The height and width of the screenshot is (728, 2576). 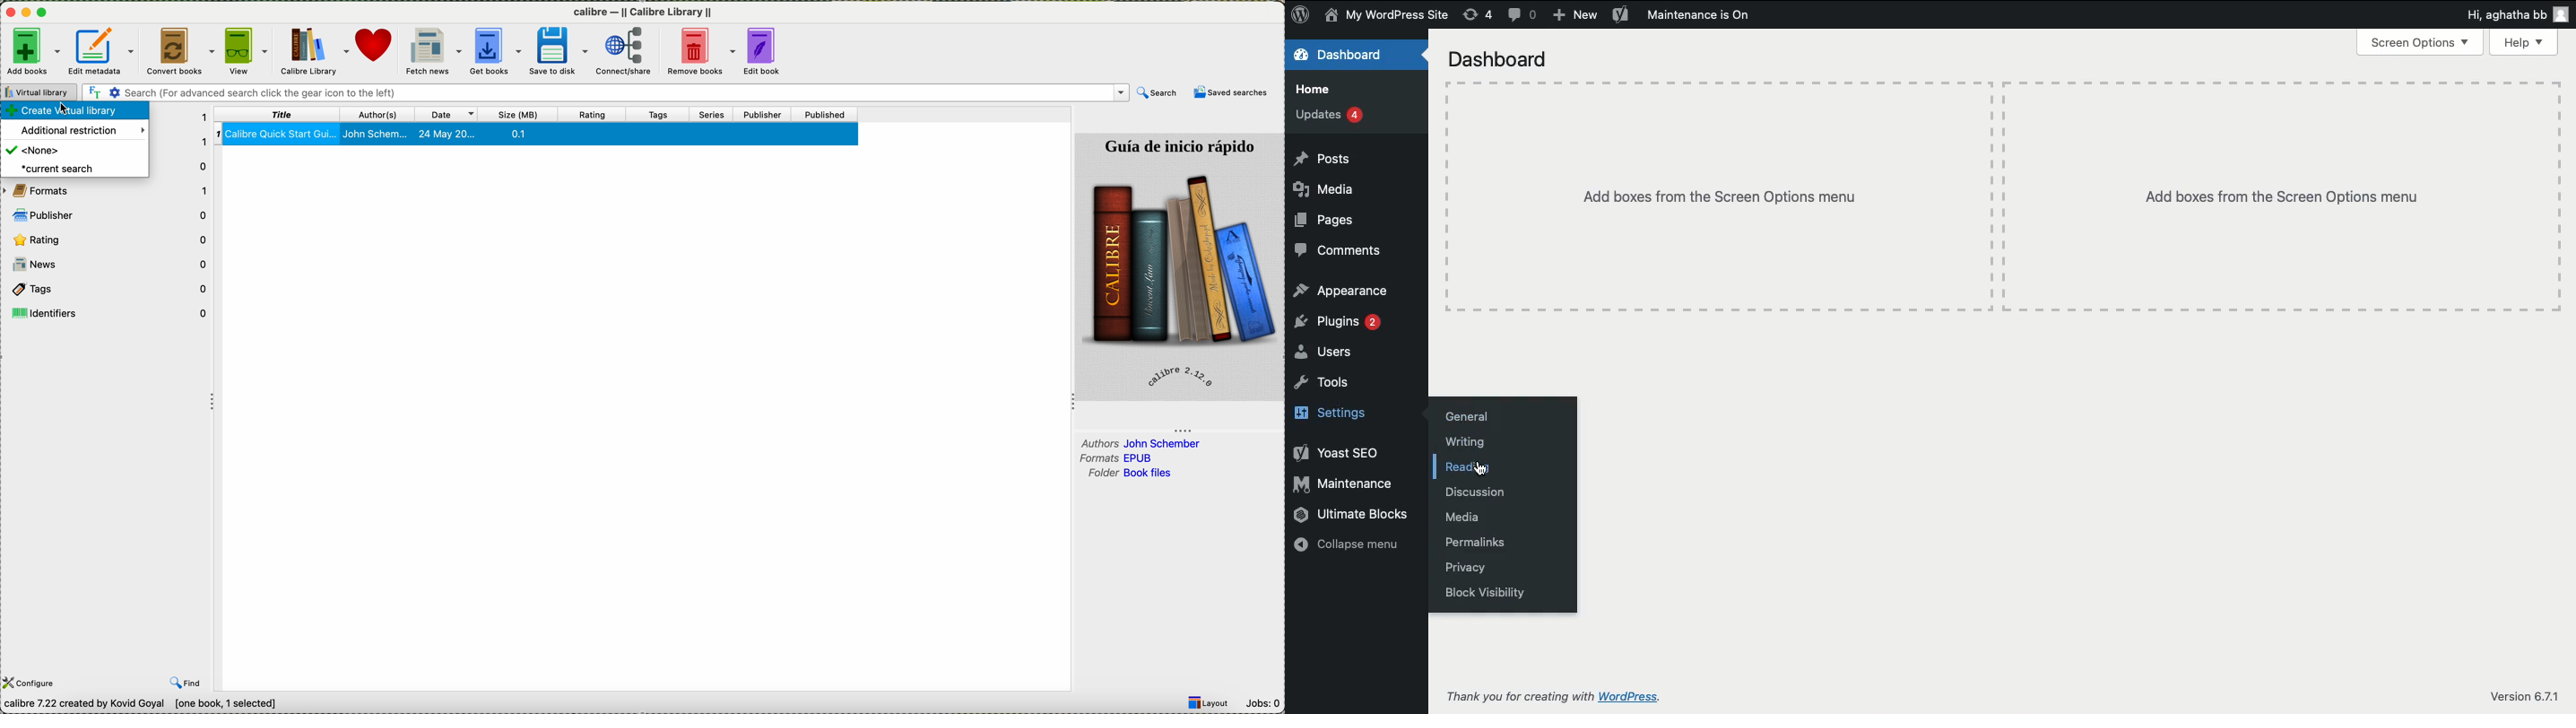 I want to click on saved searches, so click(x=1232, y=93).